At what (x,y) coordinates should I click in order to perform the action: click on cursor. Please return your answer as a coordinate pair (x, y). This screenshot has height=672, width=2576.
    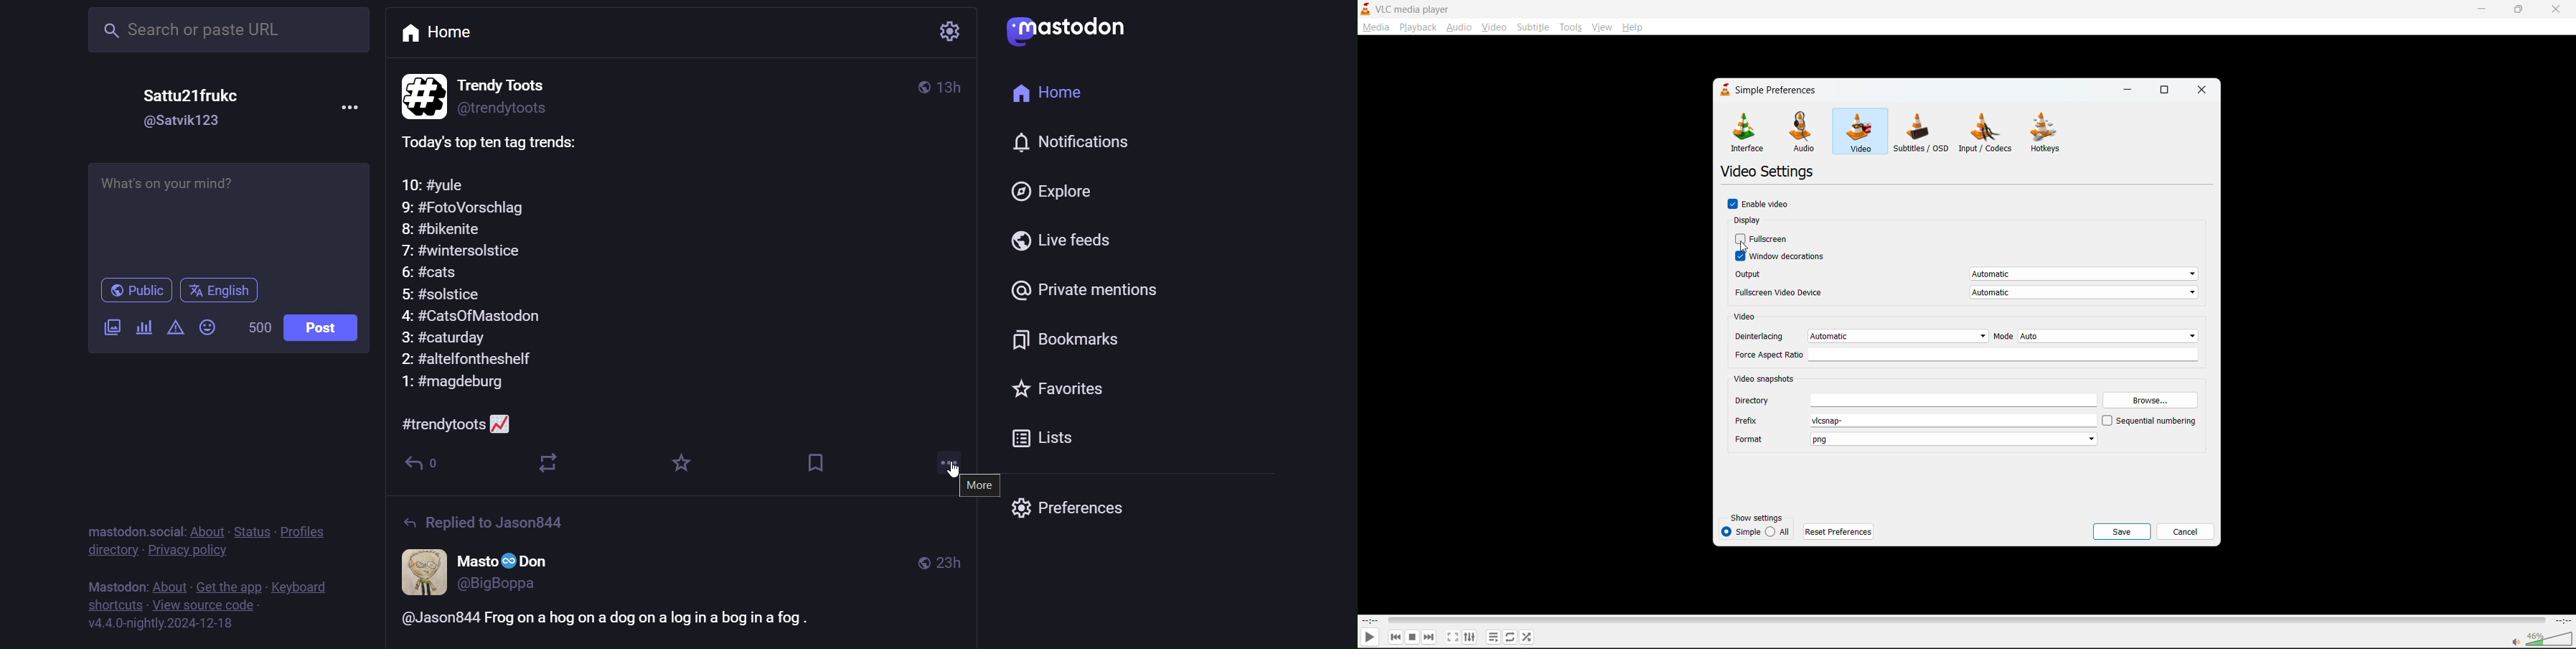
    Looking at the image, I should click on (1744, 248).